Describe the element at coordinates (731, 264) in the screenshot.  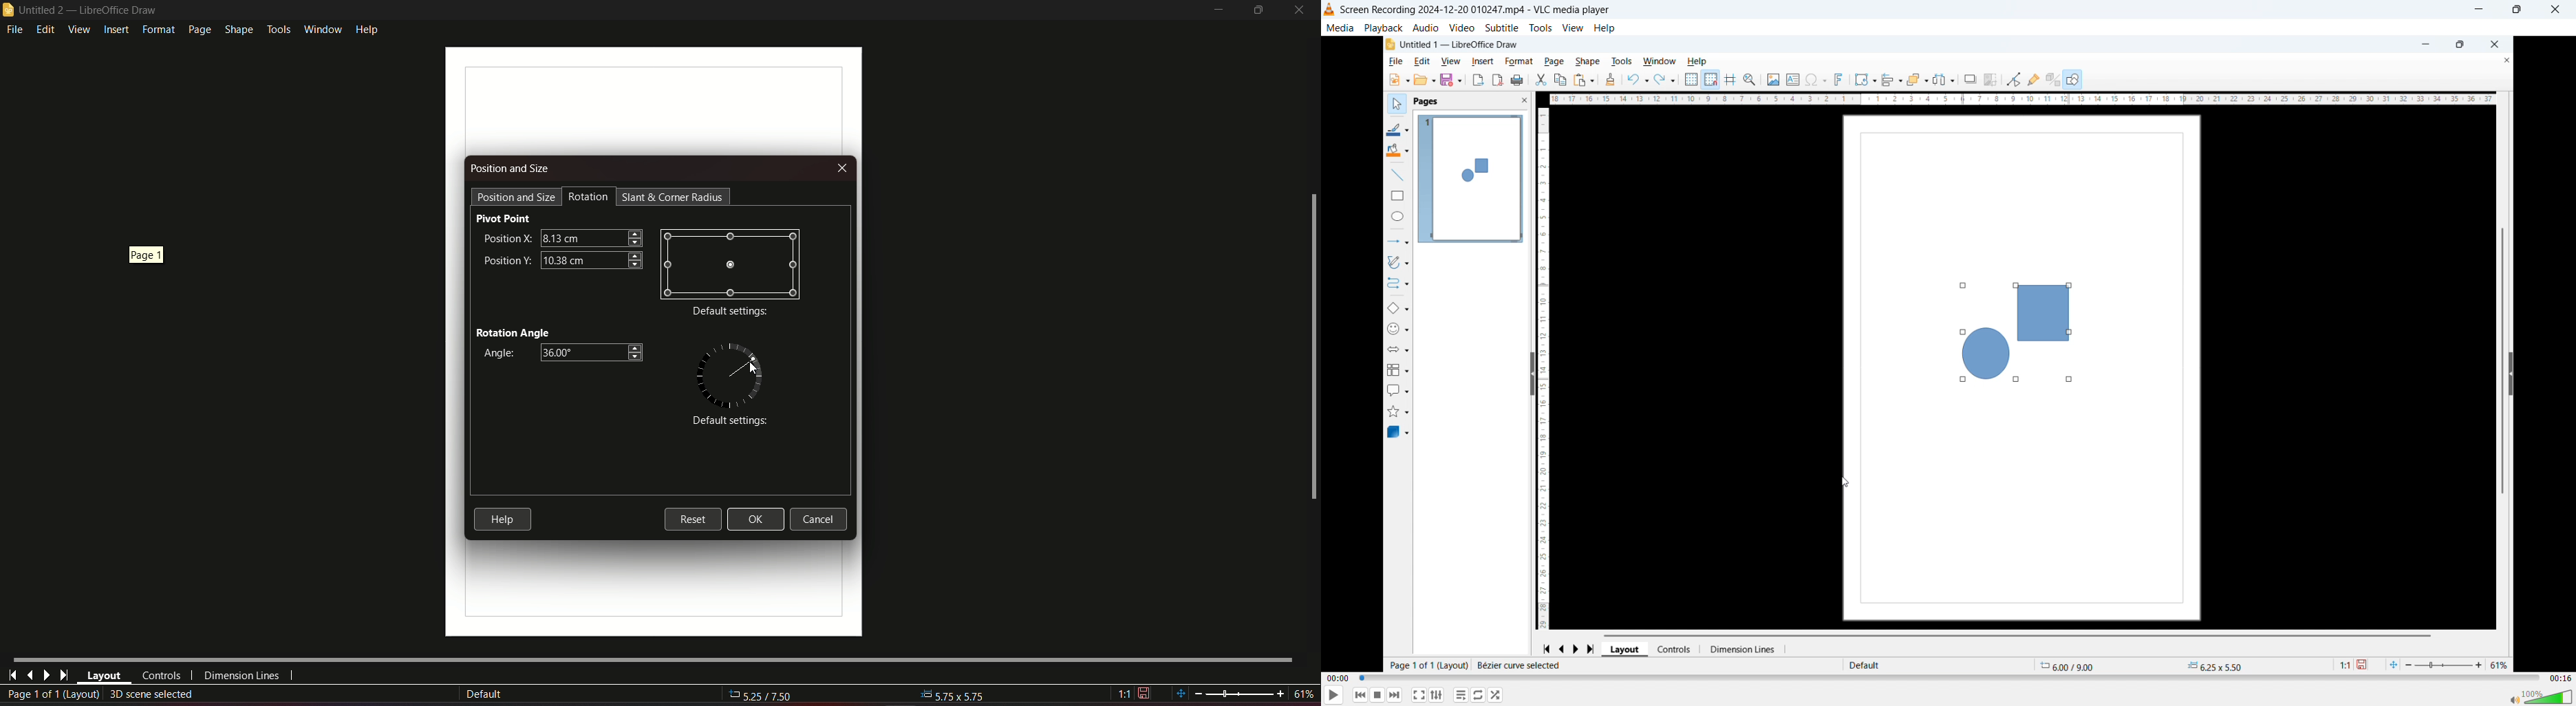
I see `graphic` at that location.